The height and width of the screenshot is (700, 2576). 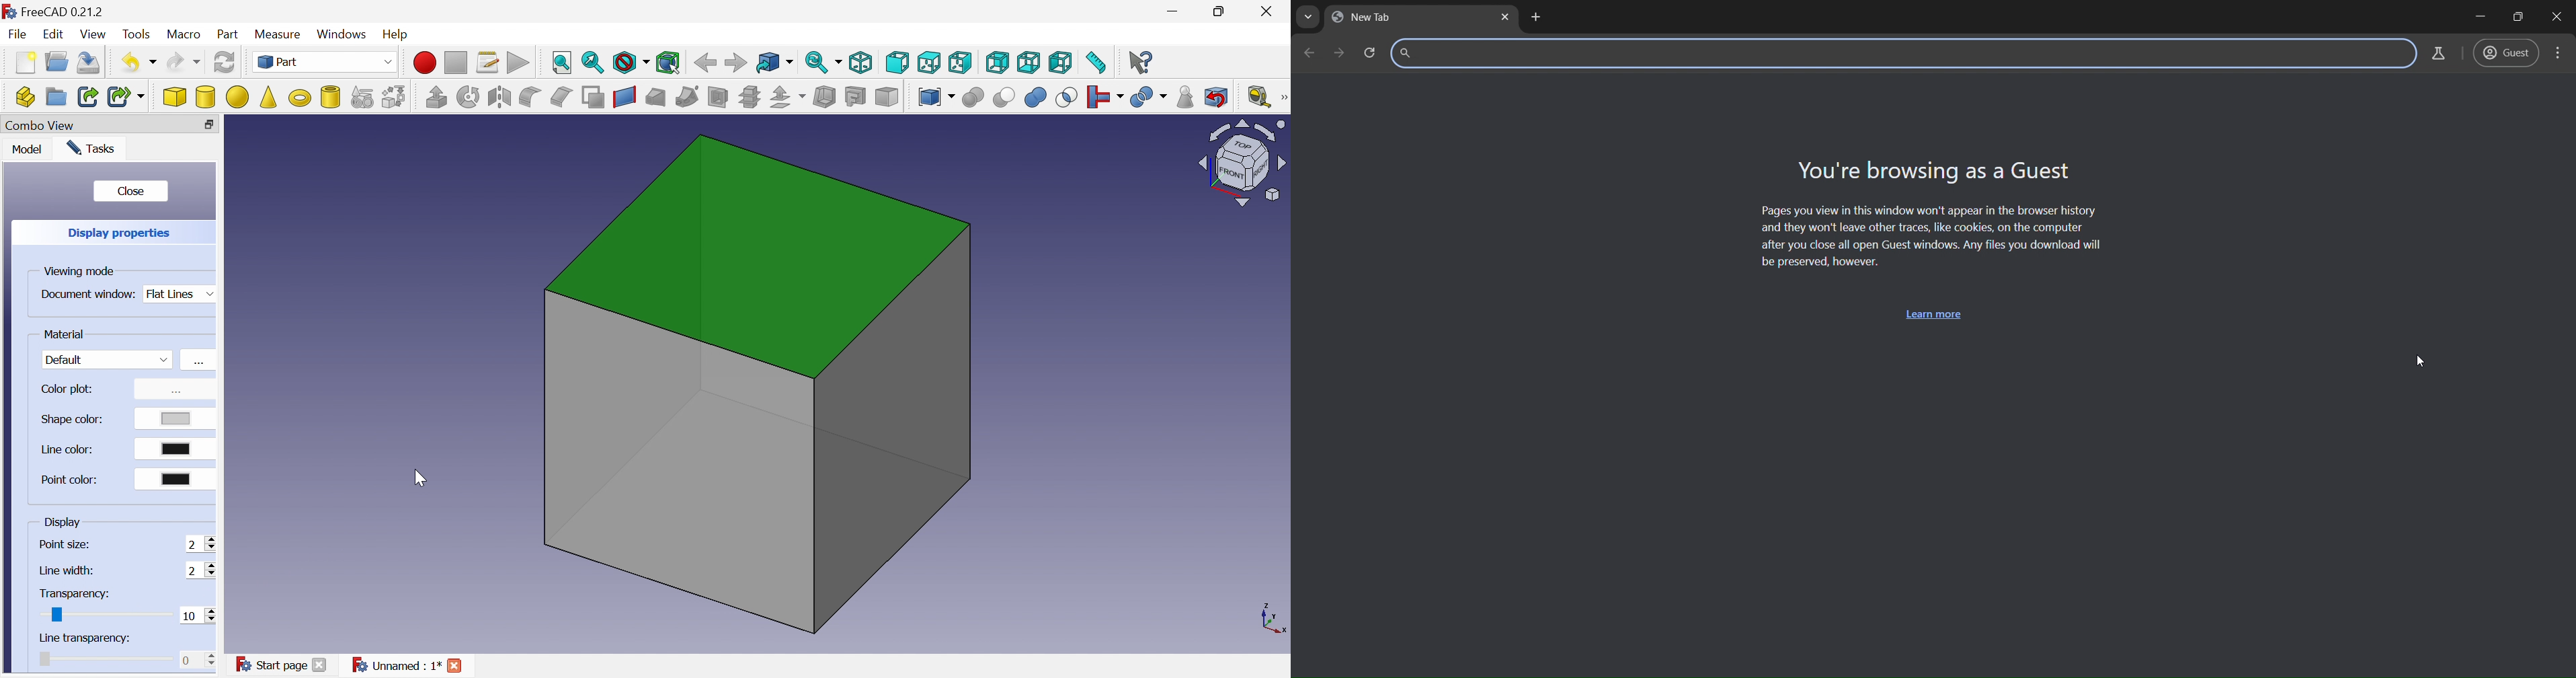 I want to click on Defeaturing, so click(x=1217, y=96).